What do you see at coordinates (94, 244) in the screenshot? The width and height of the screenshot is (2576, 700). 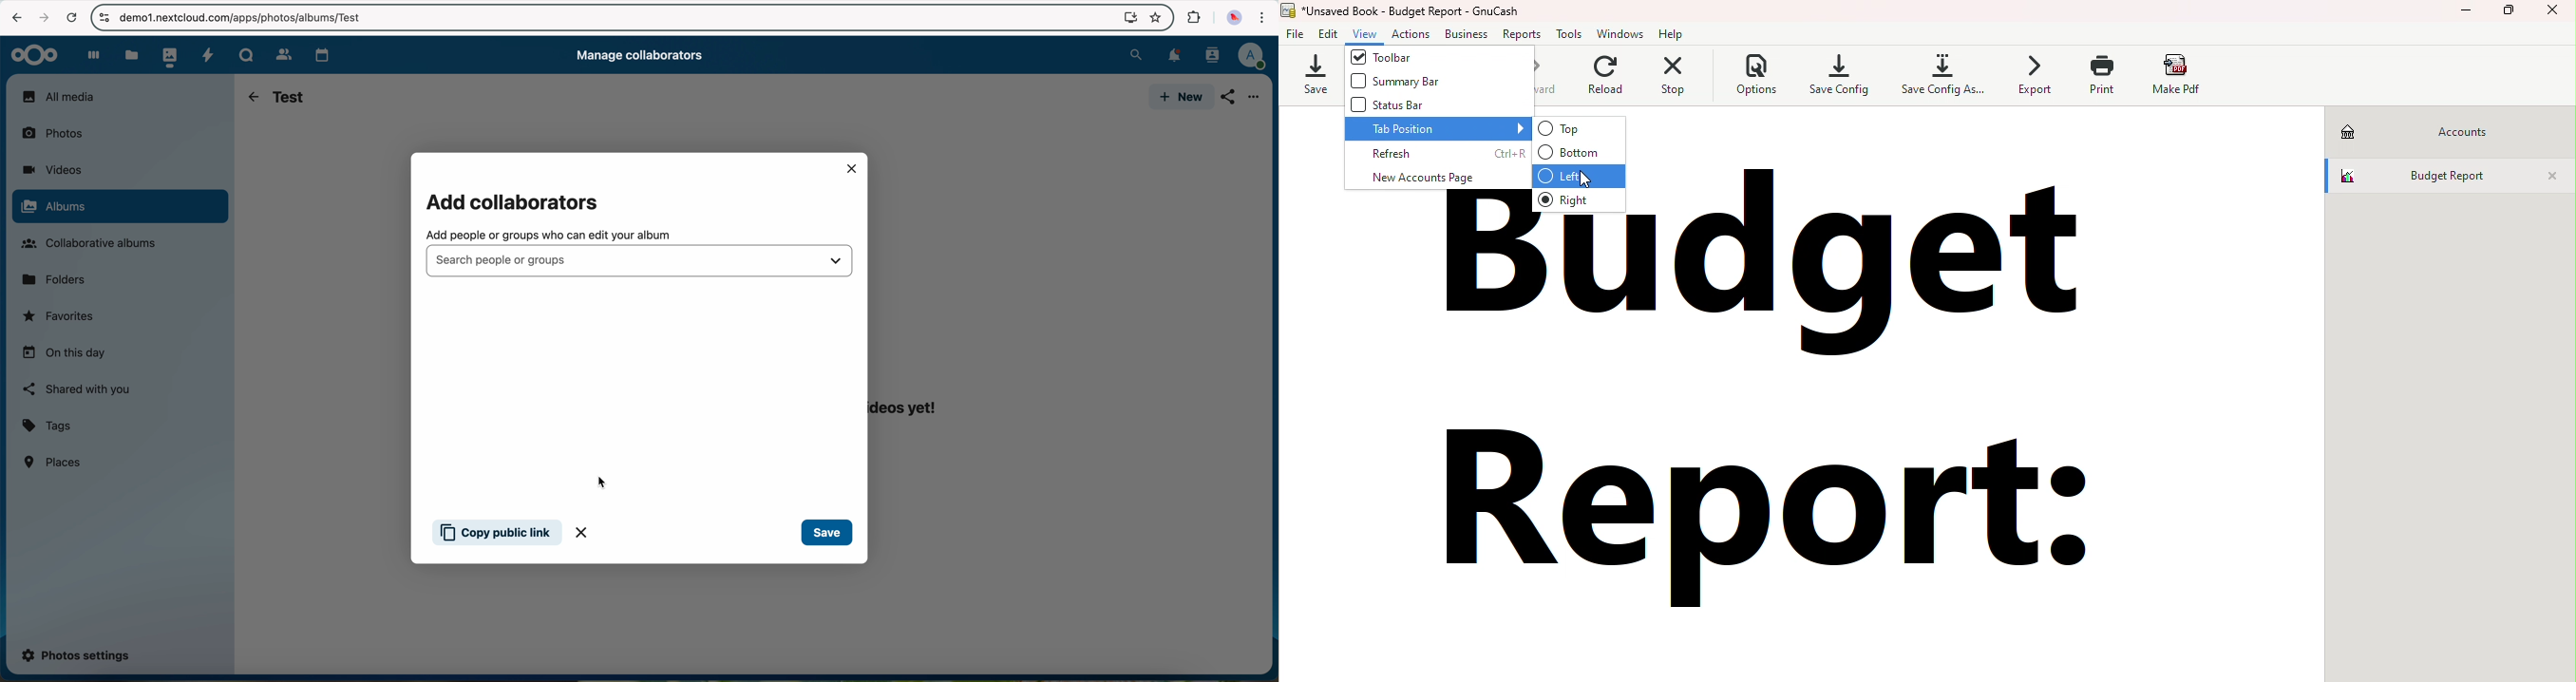 I see `collaborative albums` at bounding box center [94, 244].